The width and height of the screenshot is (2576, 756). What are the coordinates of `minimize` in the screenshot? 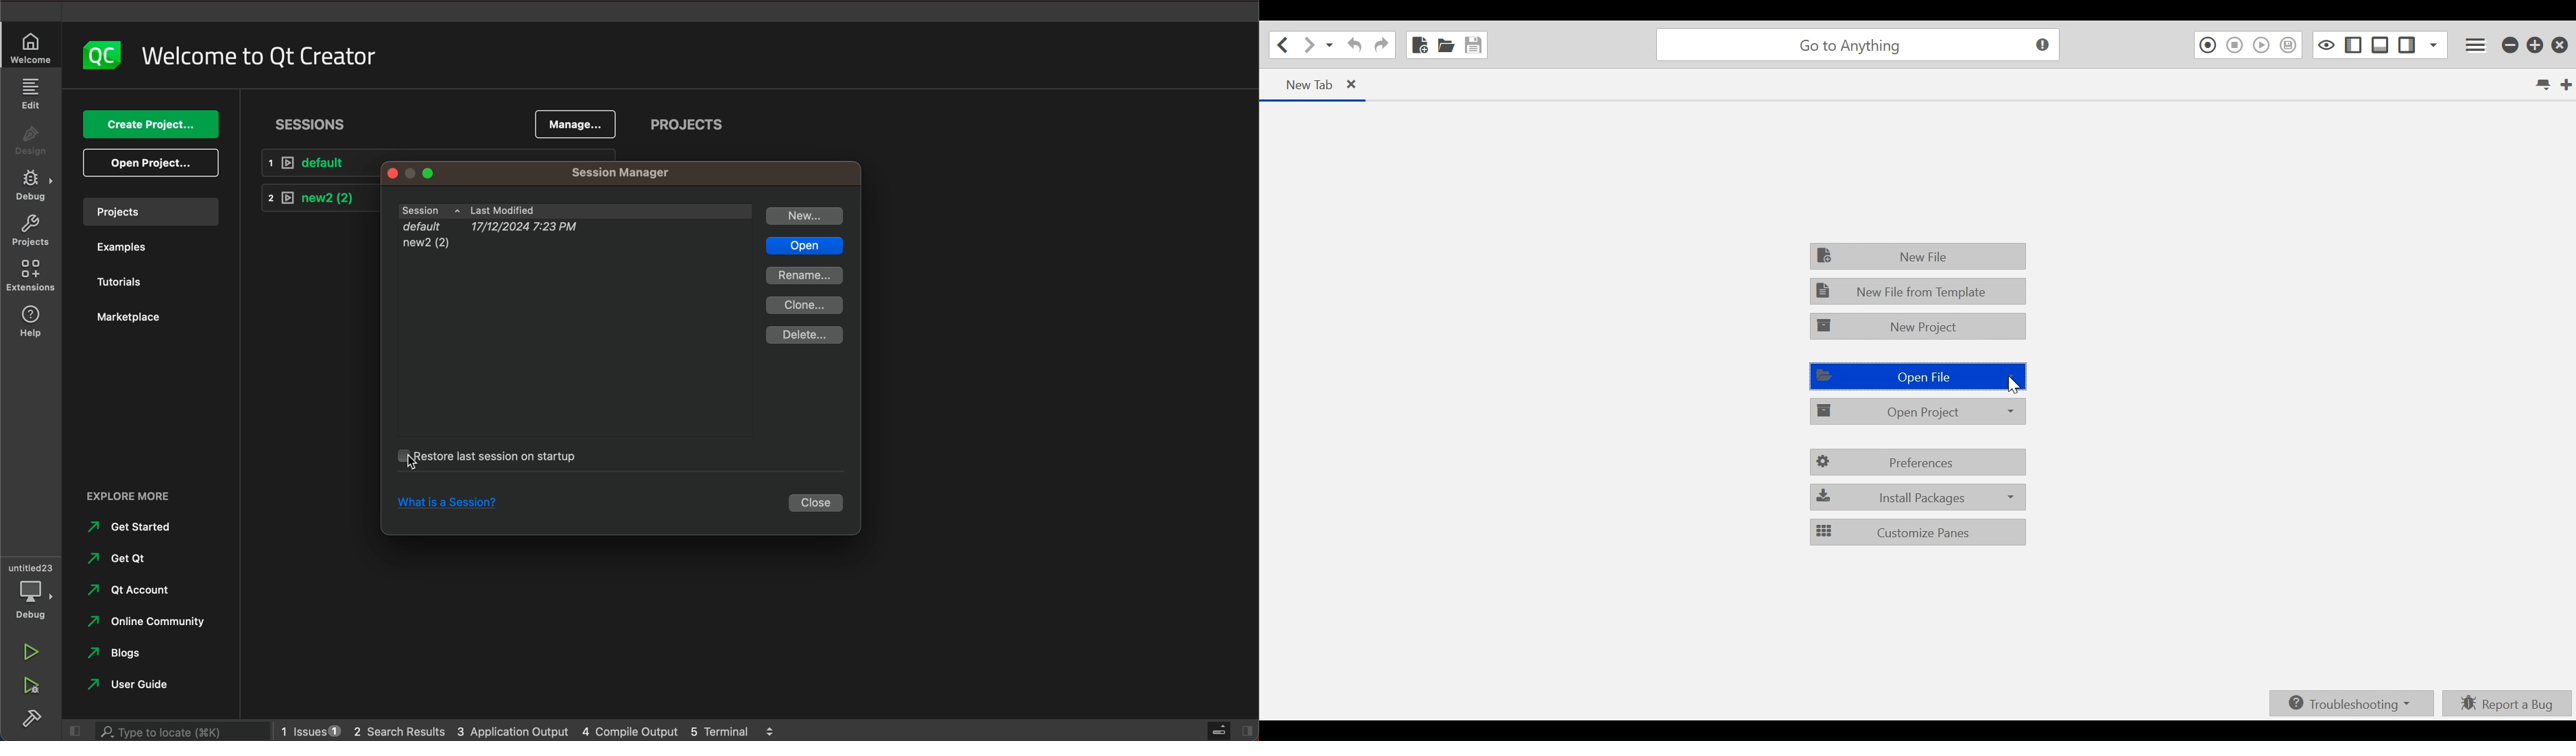 It's located at (2511, 46).